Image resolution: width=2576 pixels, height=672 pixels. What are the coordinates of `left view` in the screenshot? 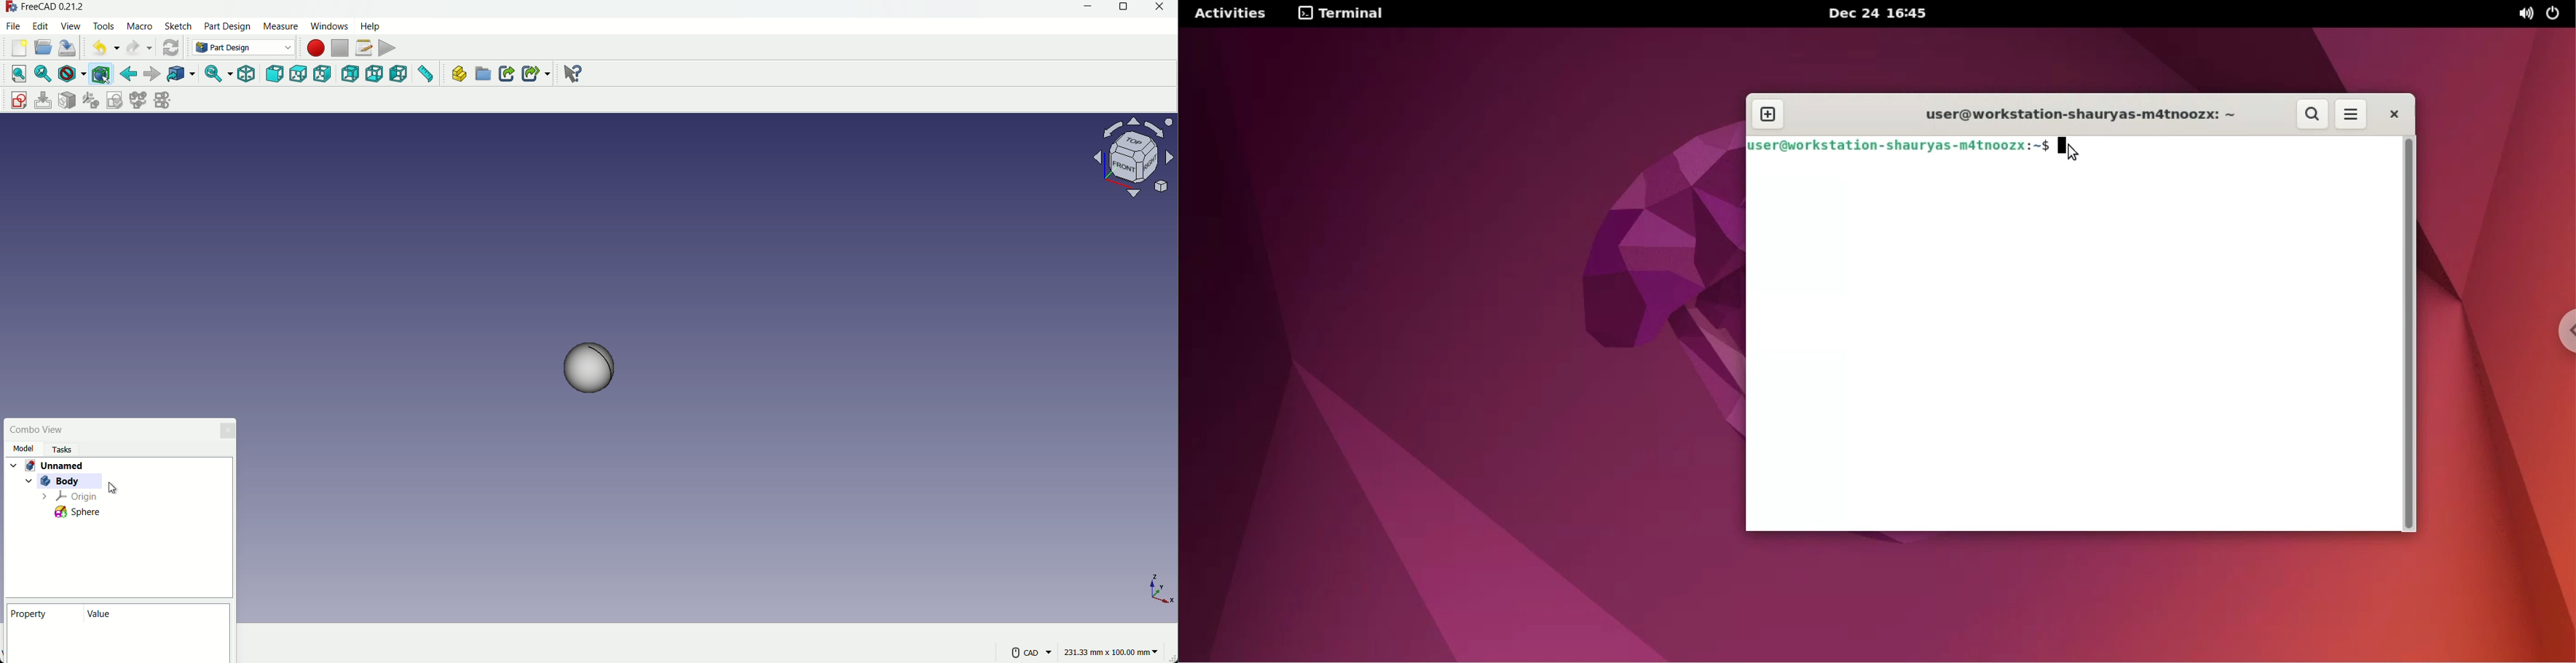 It's located at (399, 74).